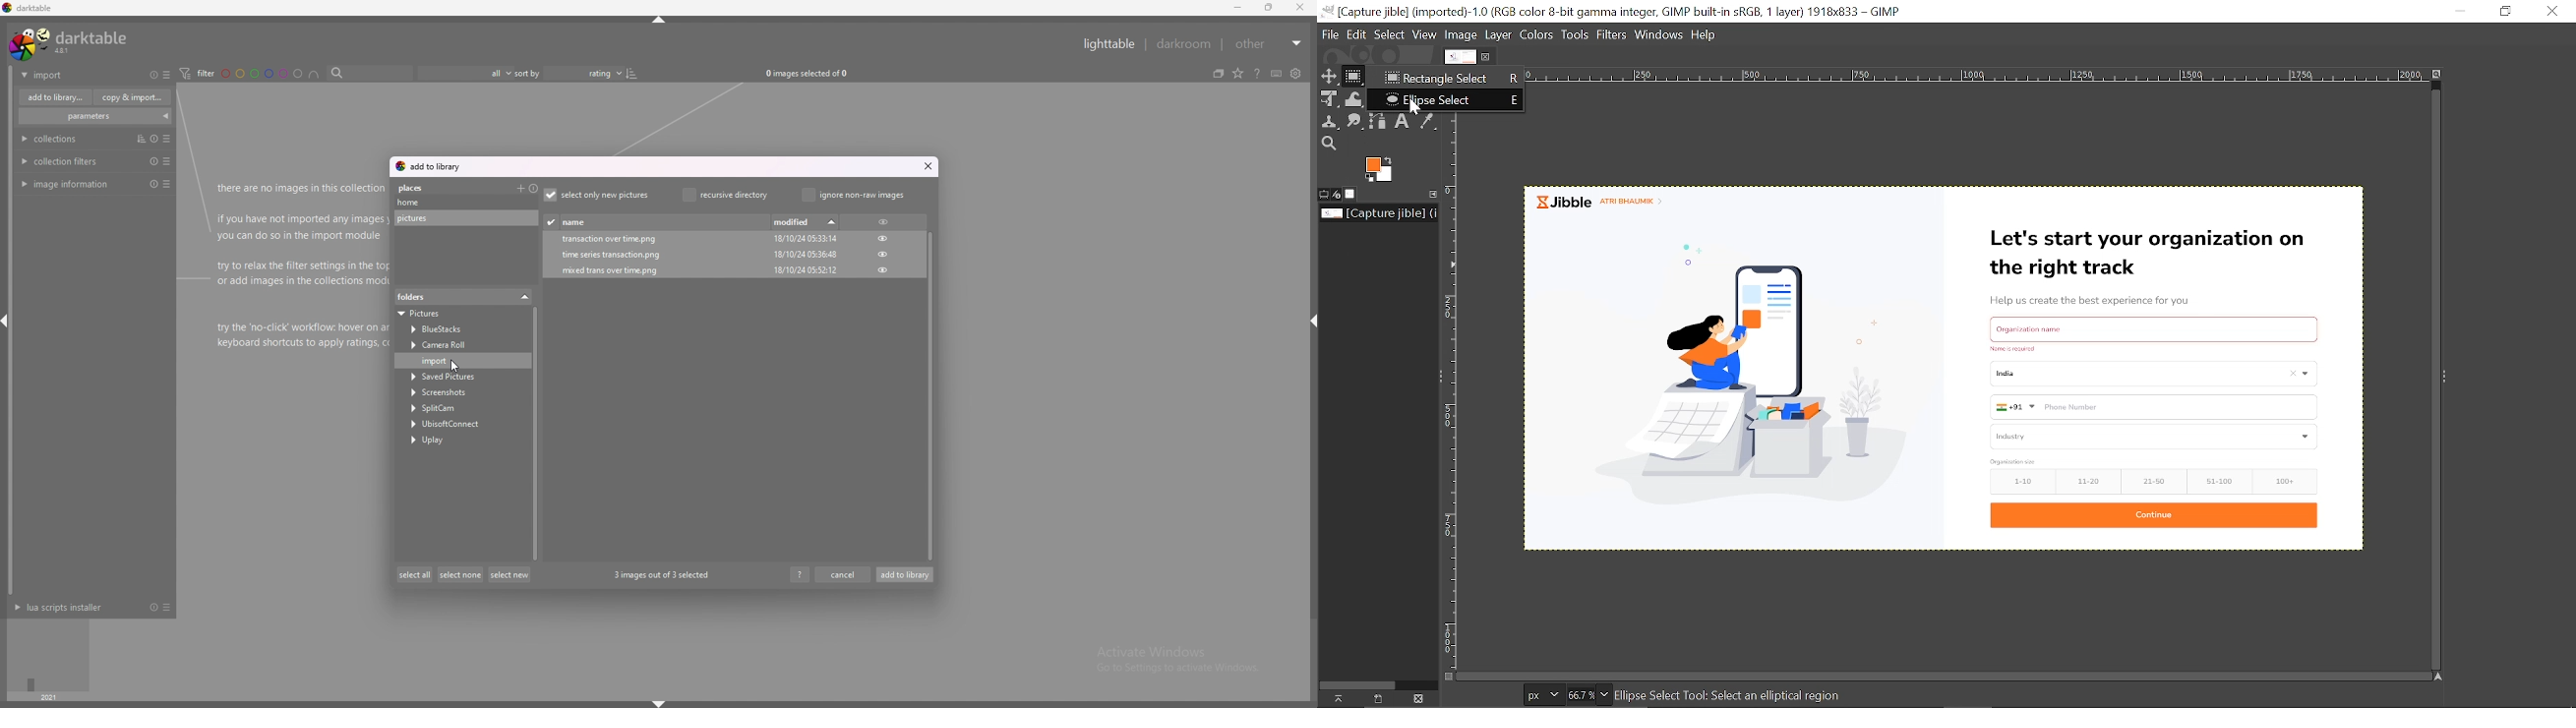 Image resolution: width=2576 pixels, height=728 pixels. I want to click on select new, so click(509, 575).